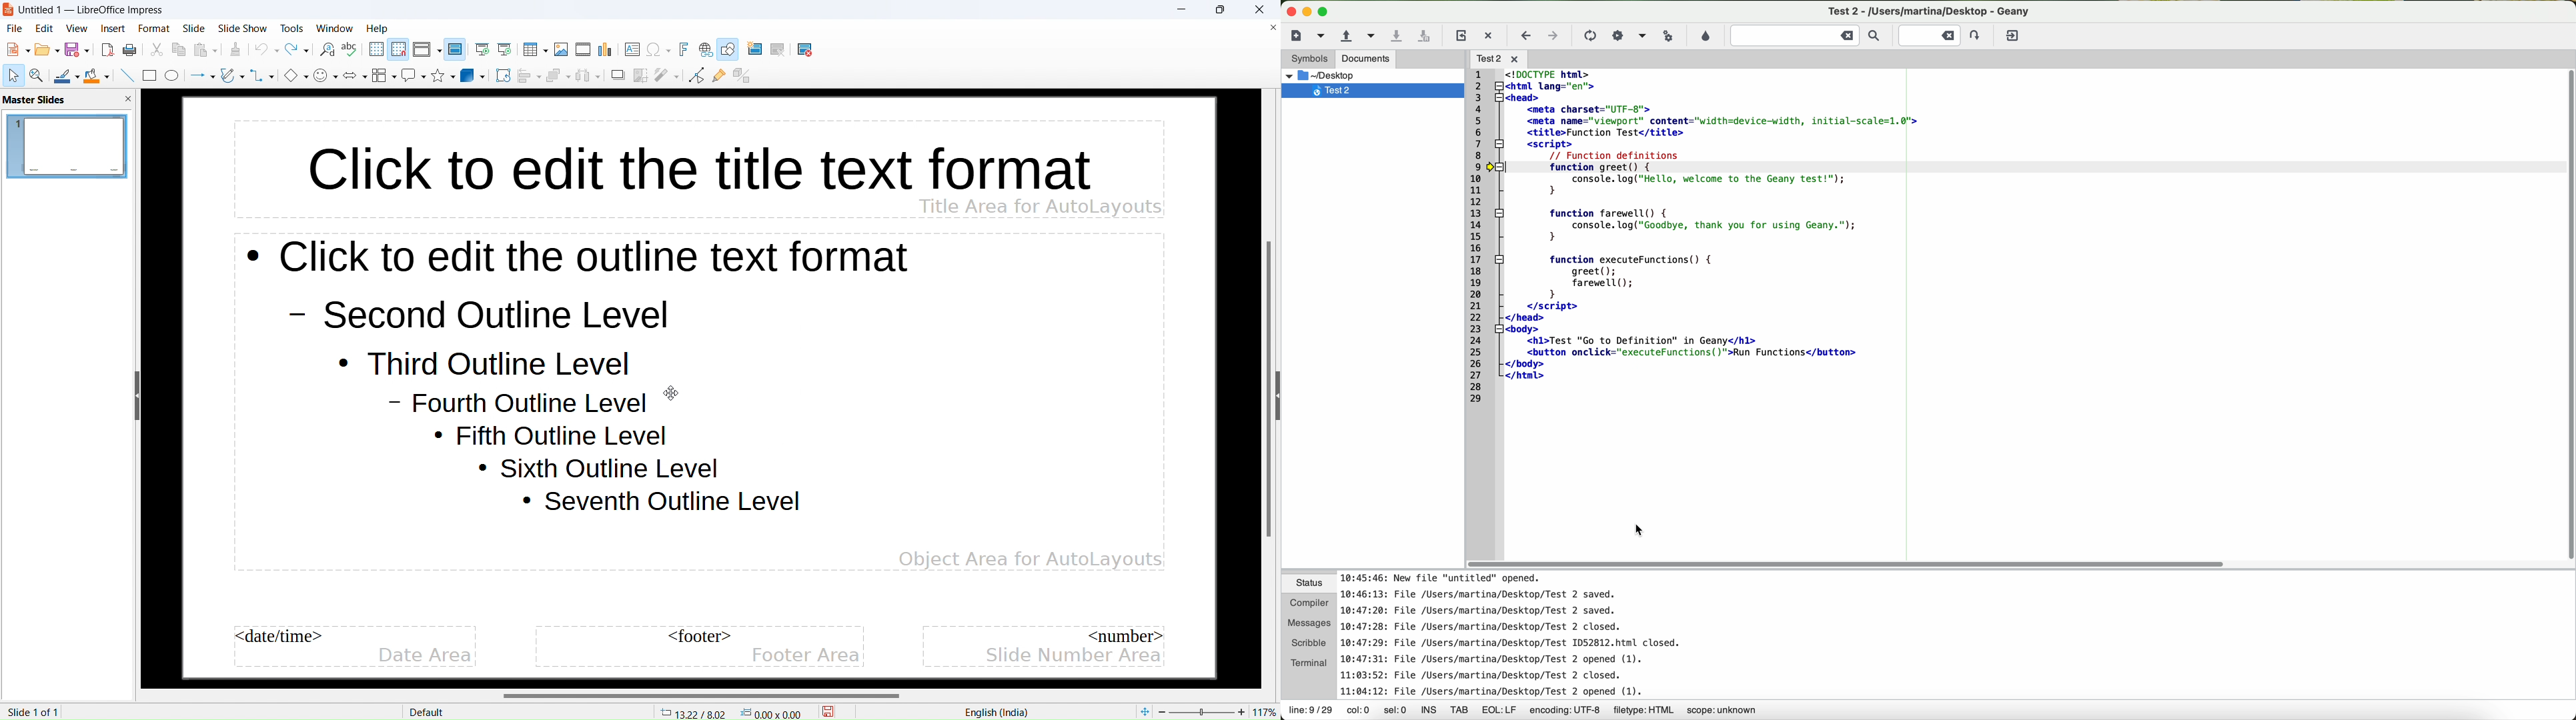 The image size is (2576, 728). What do you see at coordinates (326, 75) in the screenshot?
I see `symbol shapes` at bounding box center [326, 75].